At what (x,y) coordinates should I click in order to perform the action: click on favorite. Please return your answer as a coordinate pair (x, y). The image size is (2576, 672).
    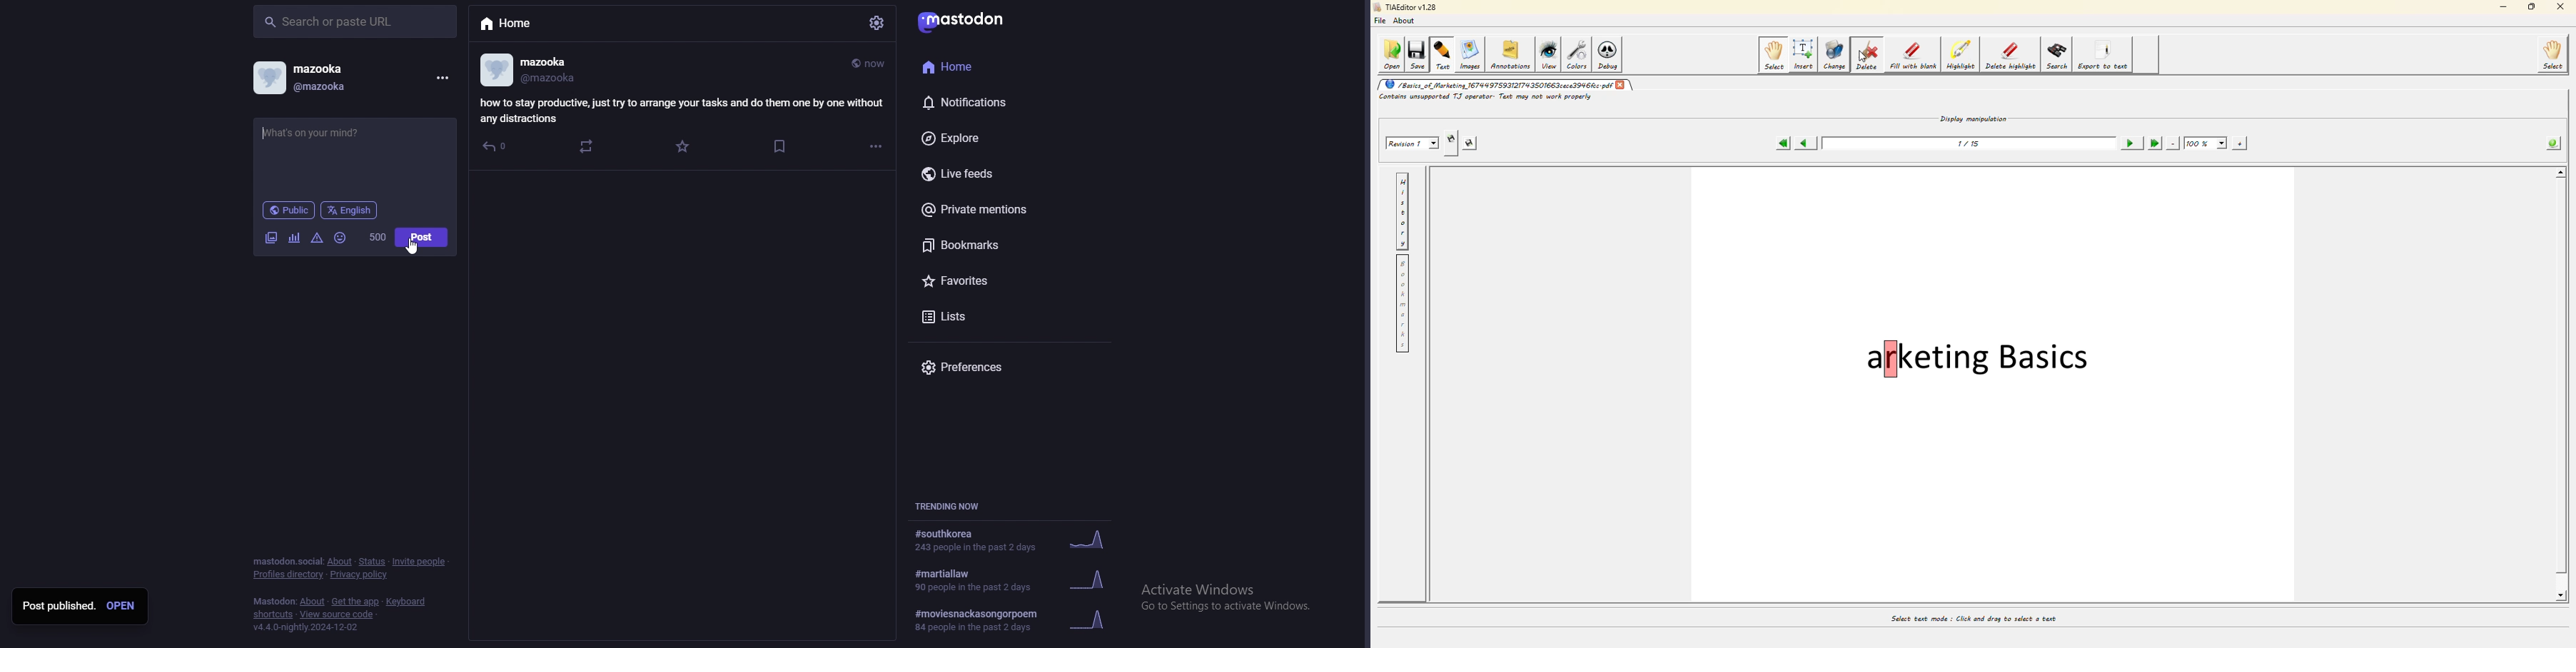
    Looking at the image, I should click on (688, 146).